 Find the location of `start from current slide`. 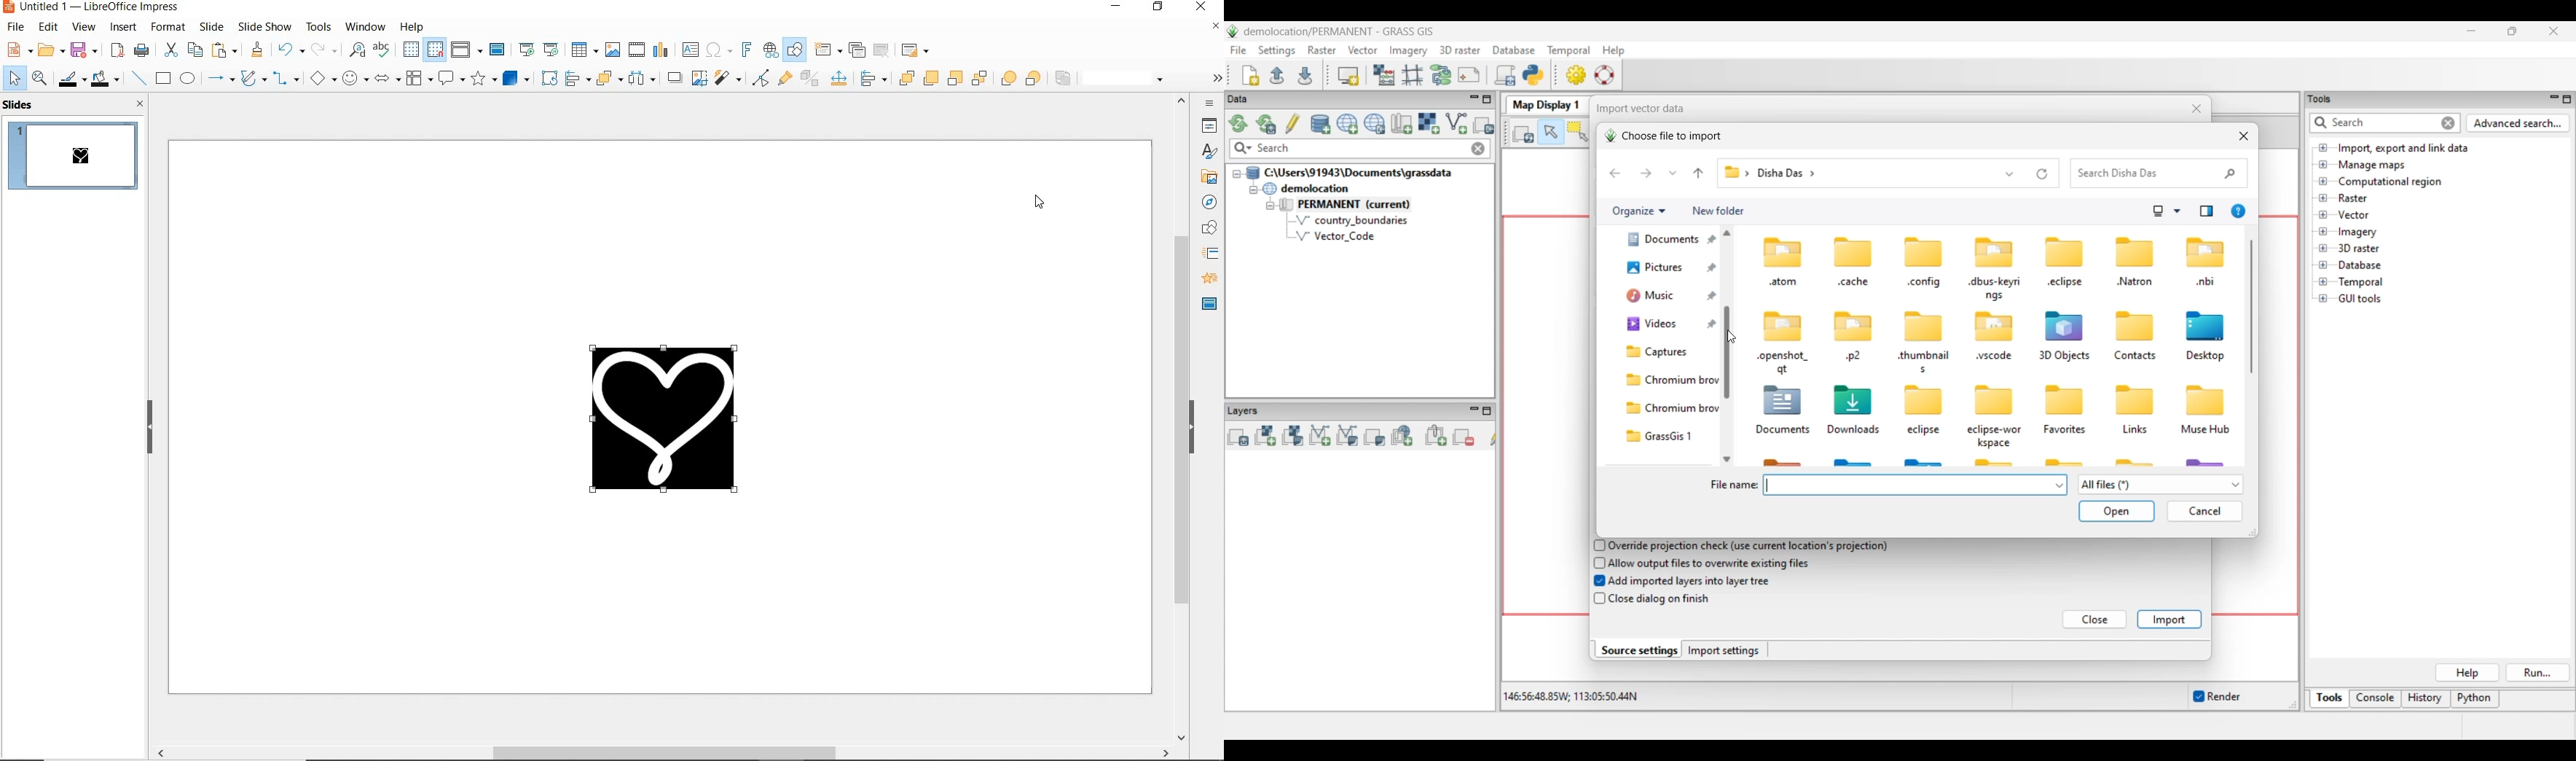

start from current slide is located at coordinates (551, 50).